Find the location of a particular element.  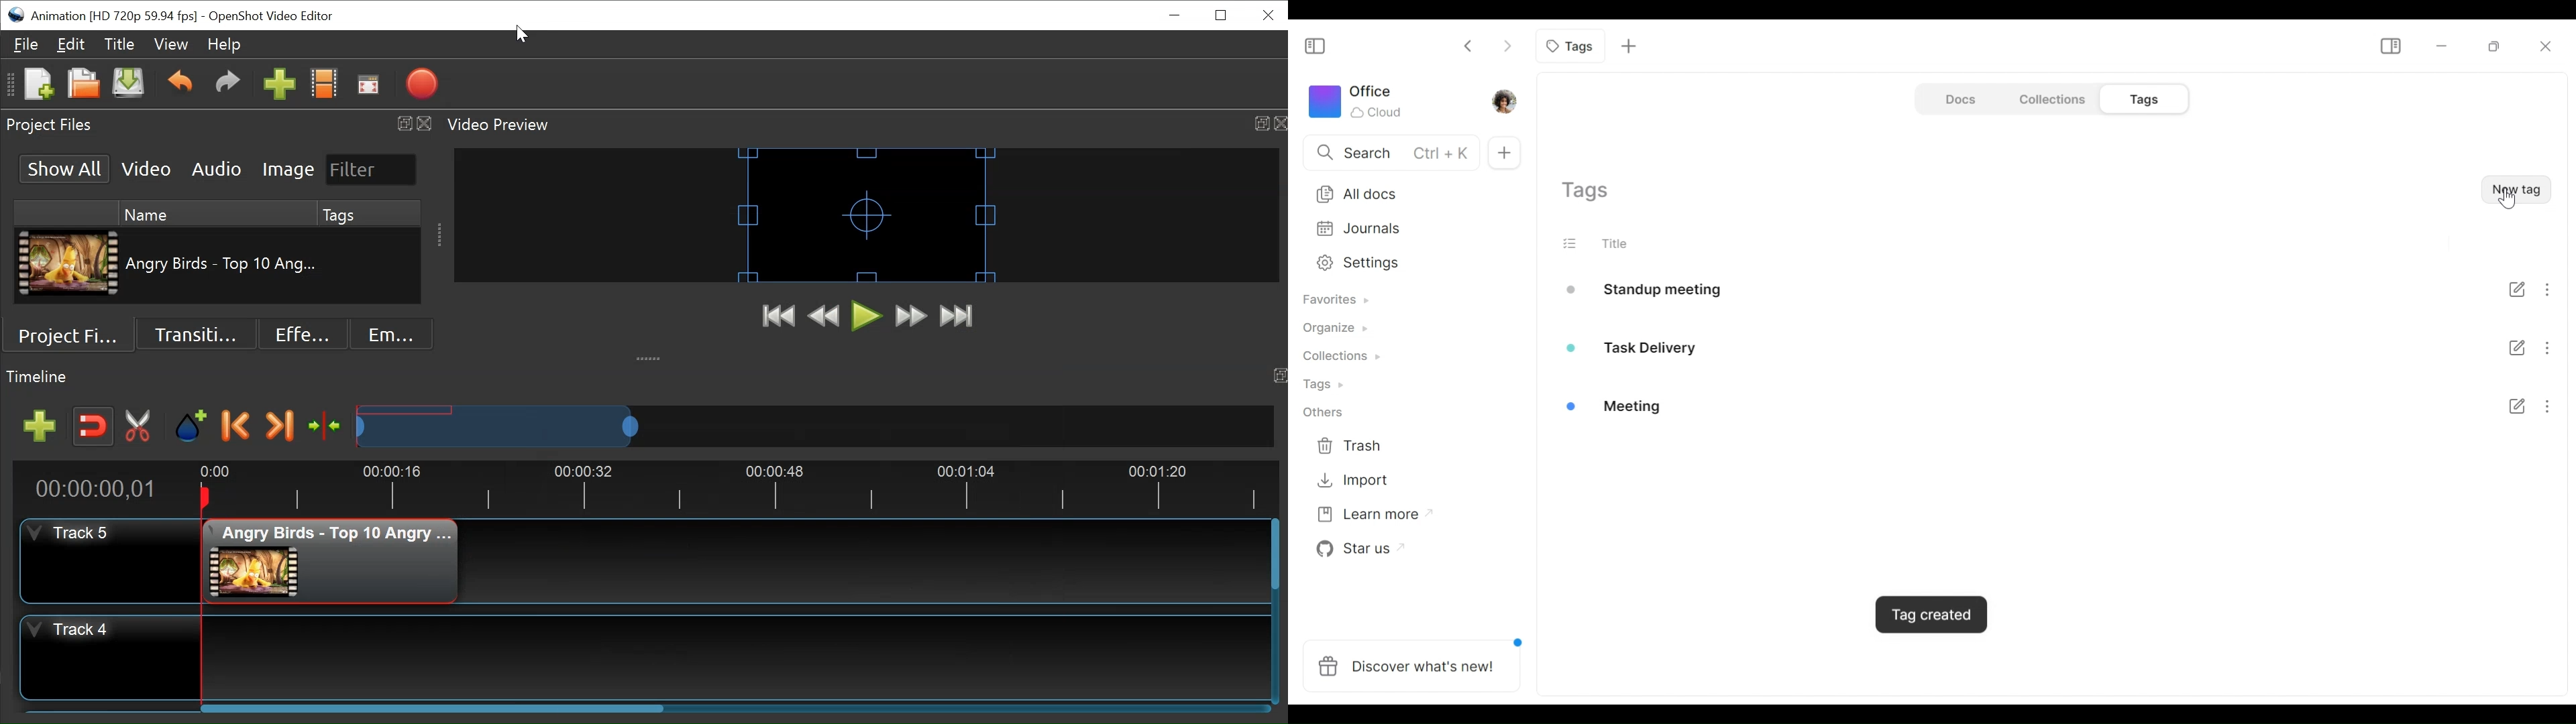

Add new is located at coordinates (1629, 46).